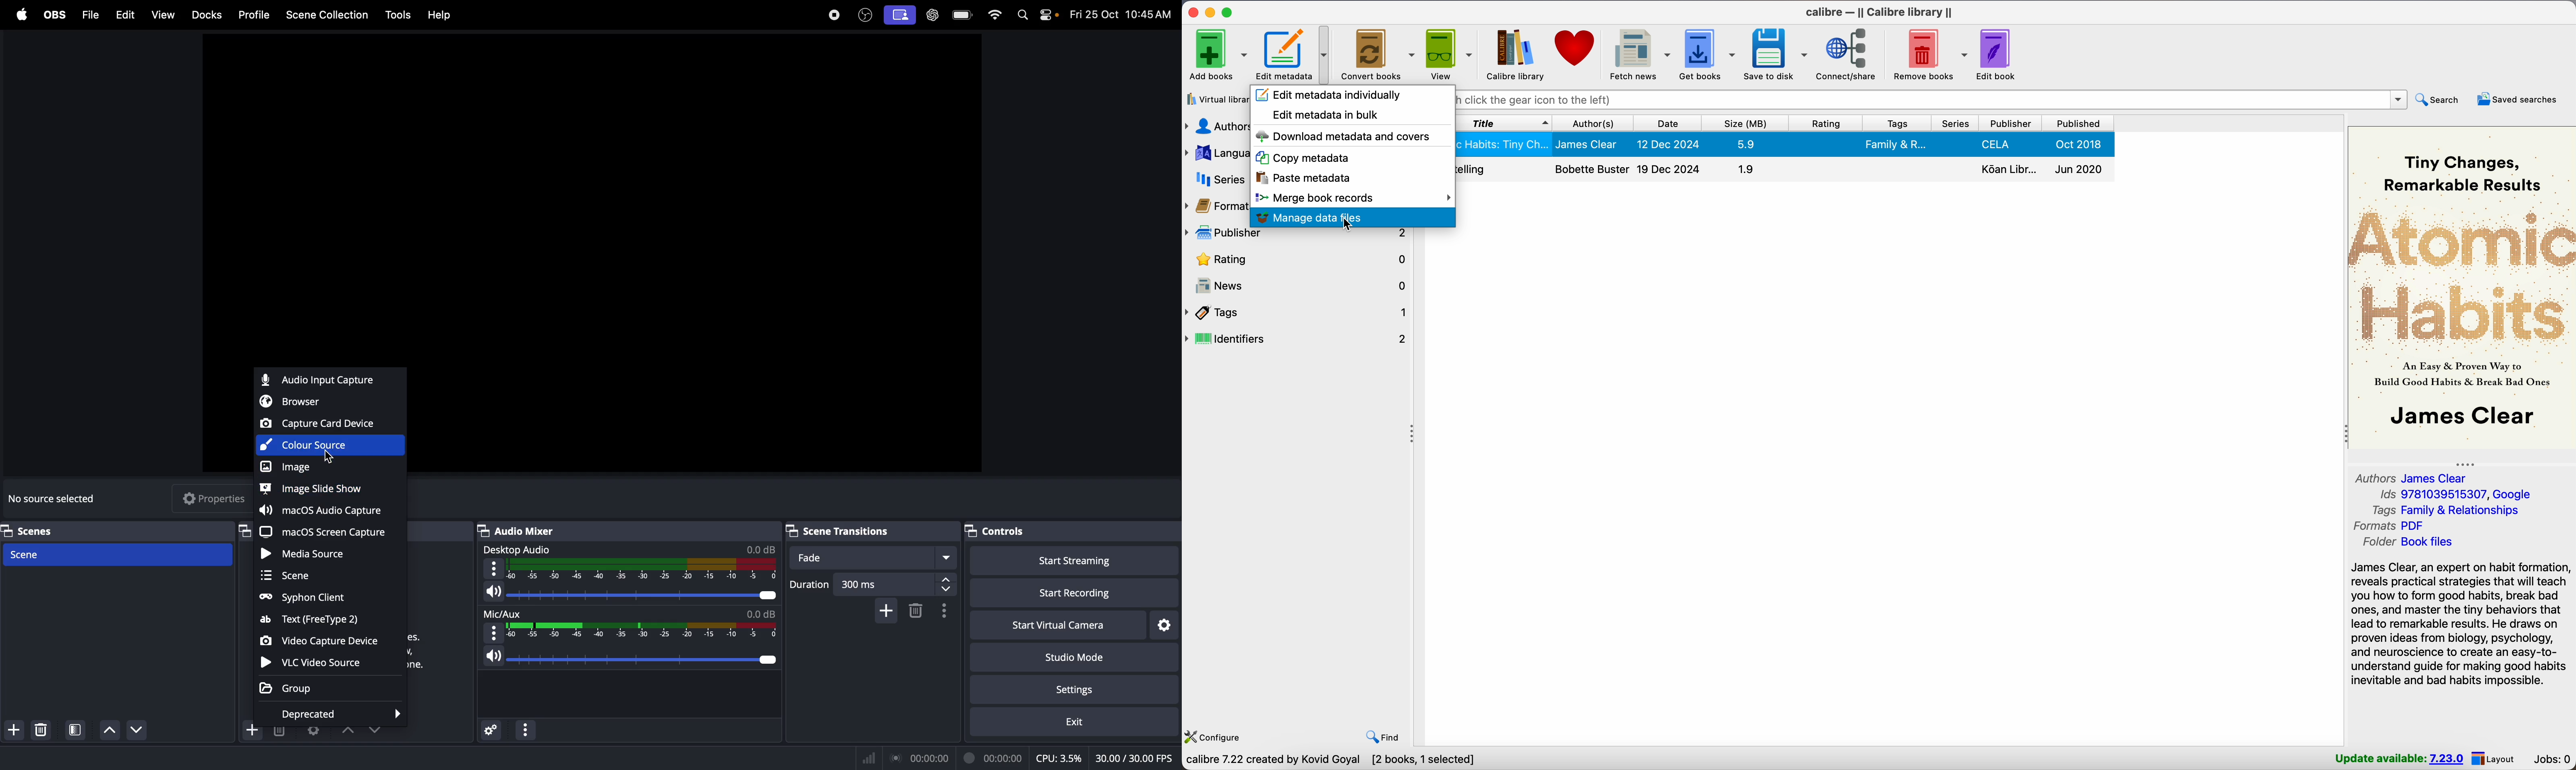 Image resolution: width=2576 pixels, height=784 pixels. What do you see at coordinates (759, 549) in the screenshot?
I see `db` at bounding box center [759, 549].